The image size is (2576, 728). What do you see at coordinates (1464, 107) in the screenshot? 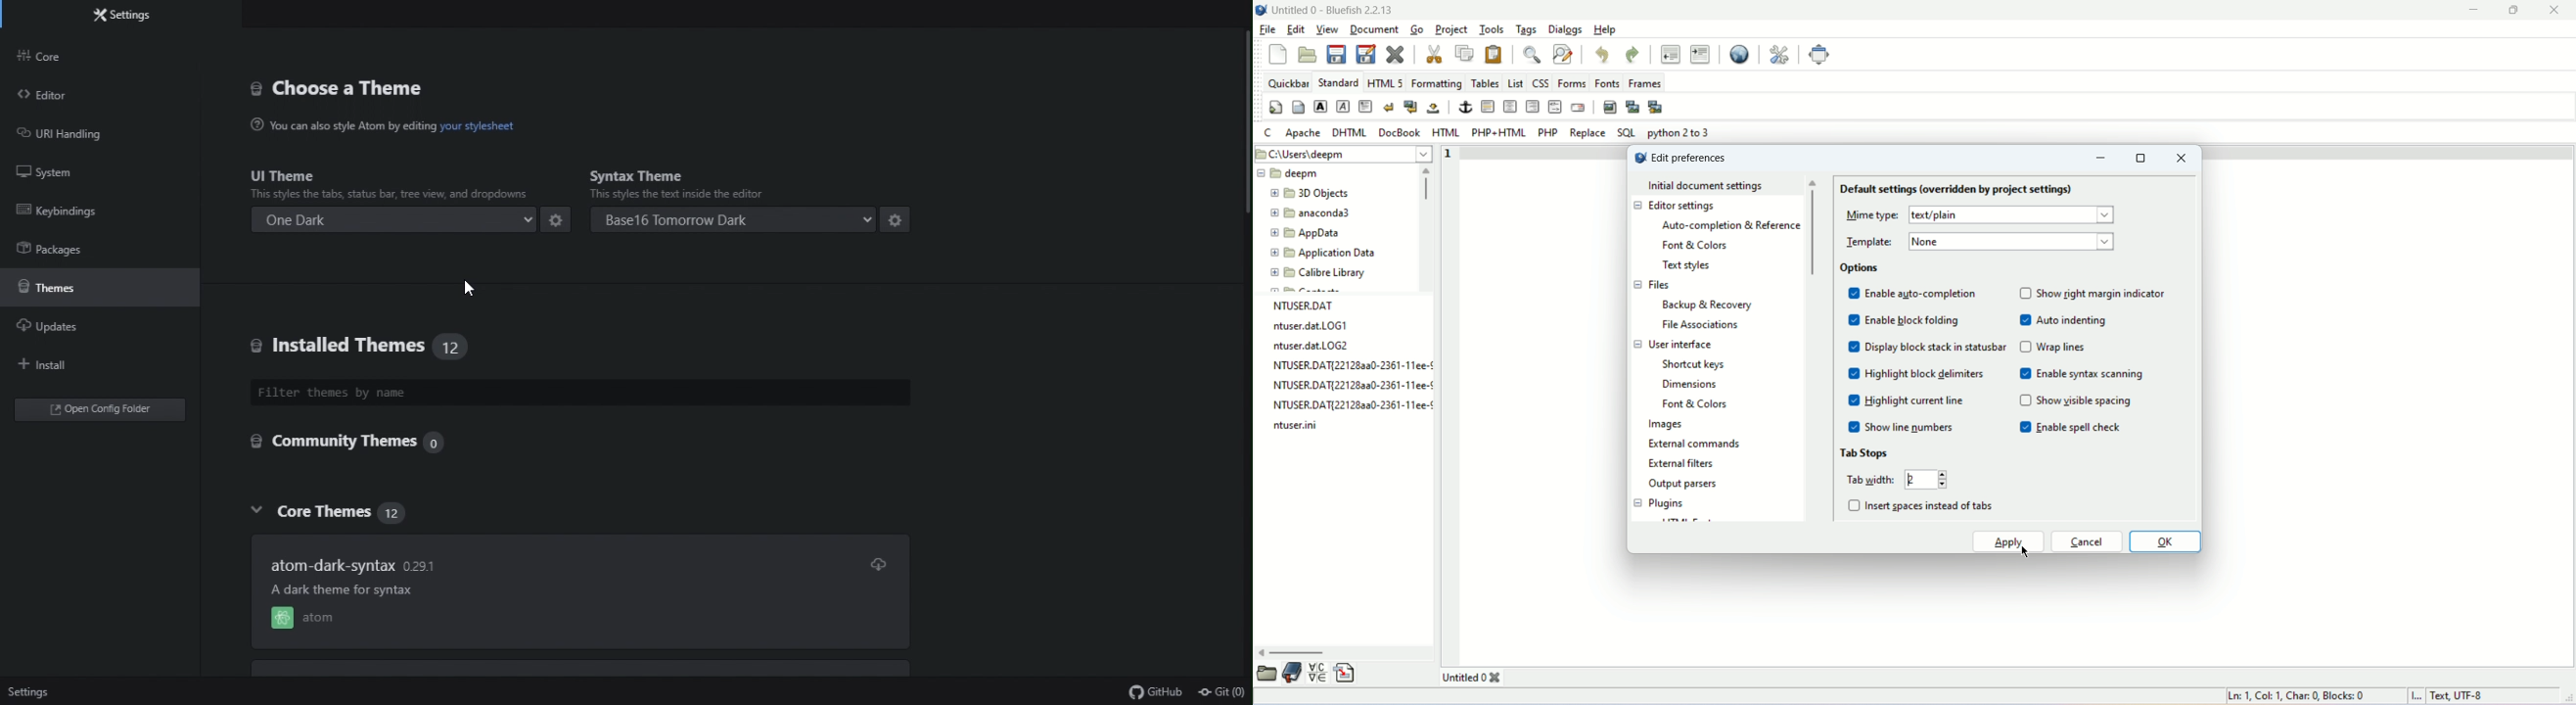
I see `anchor` at bounding box center [1464, 107].